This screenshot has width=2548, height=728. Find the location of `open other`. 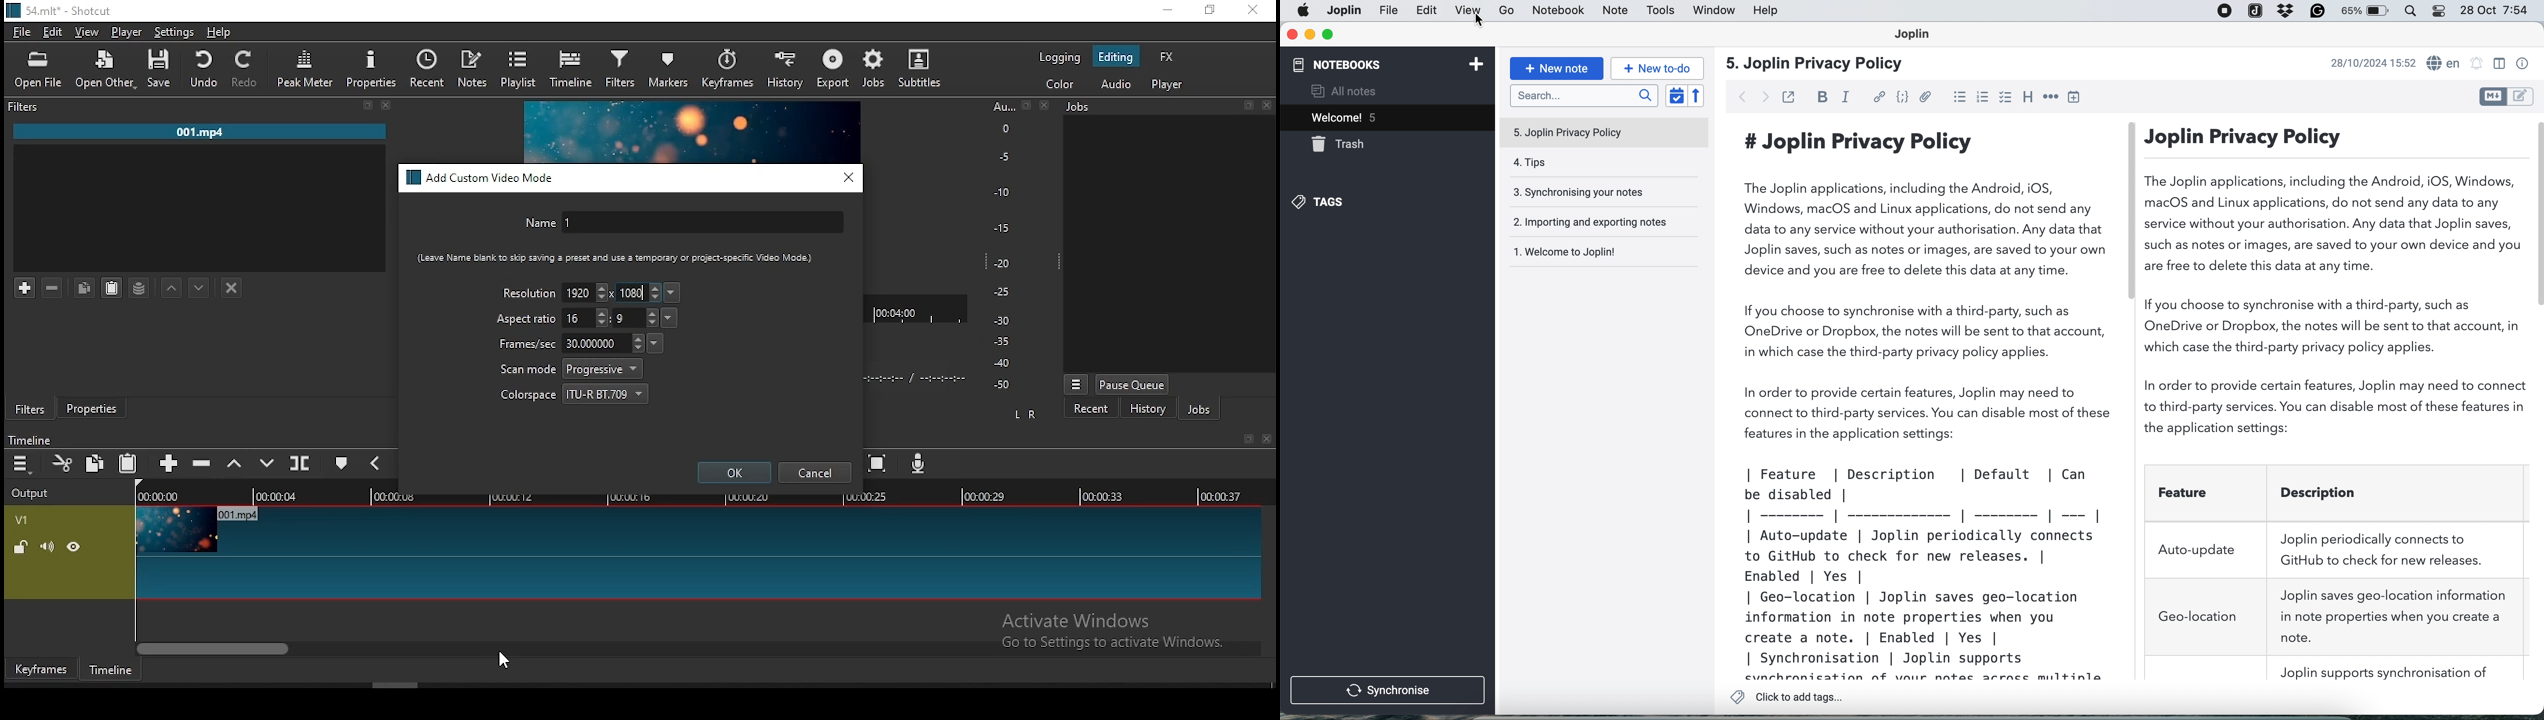

open other is located at coordinates (107, 71).